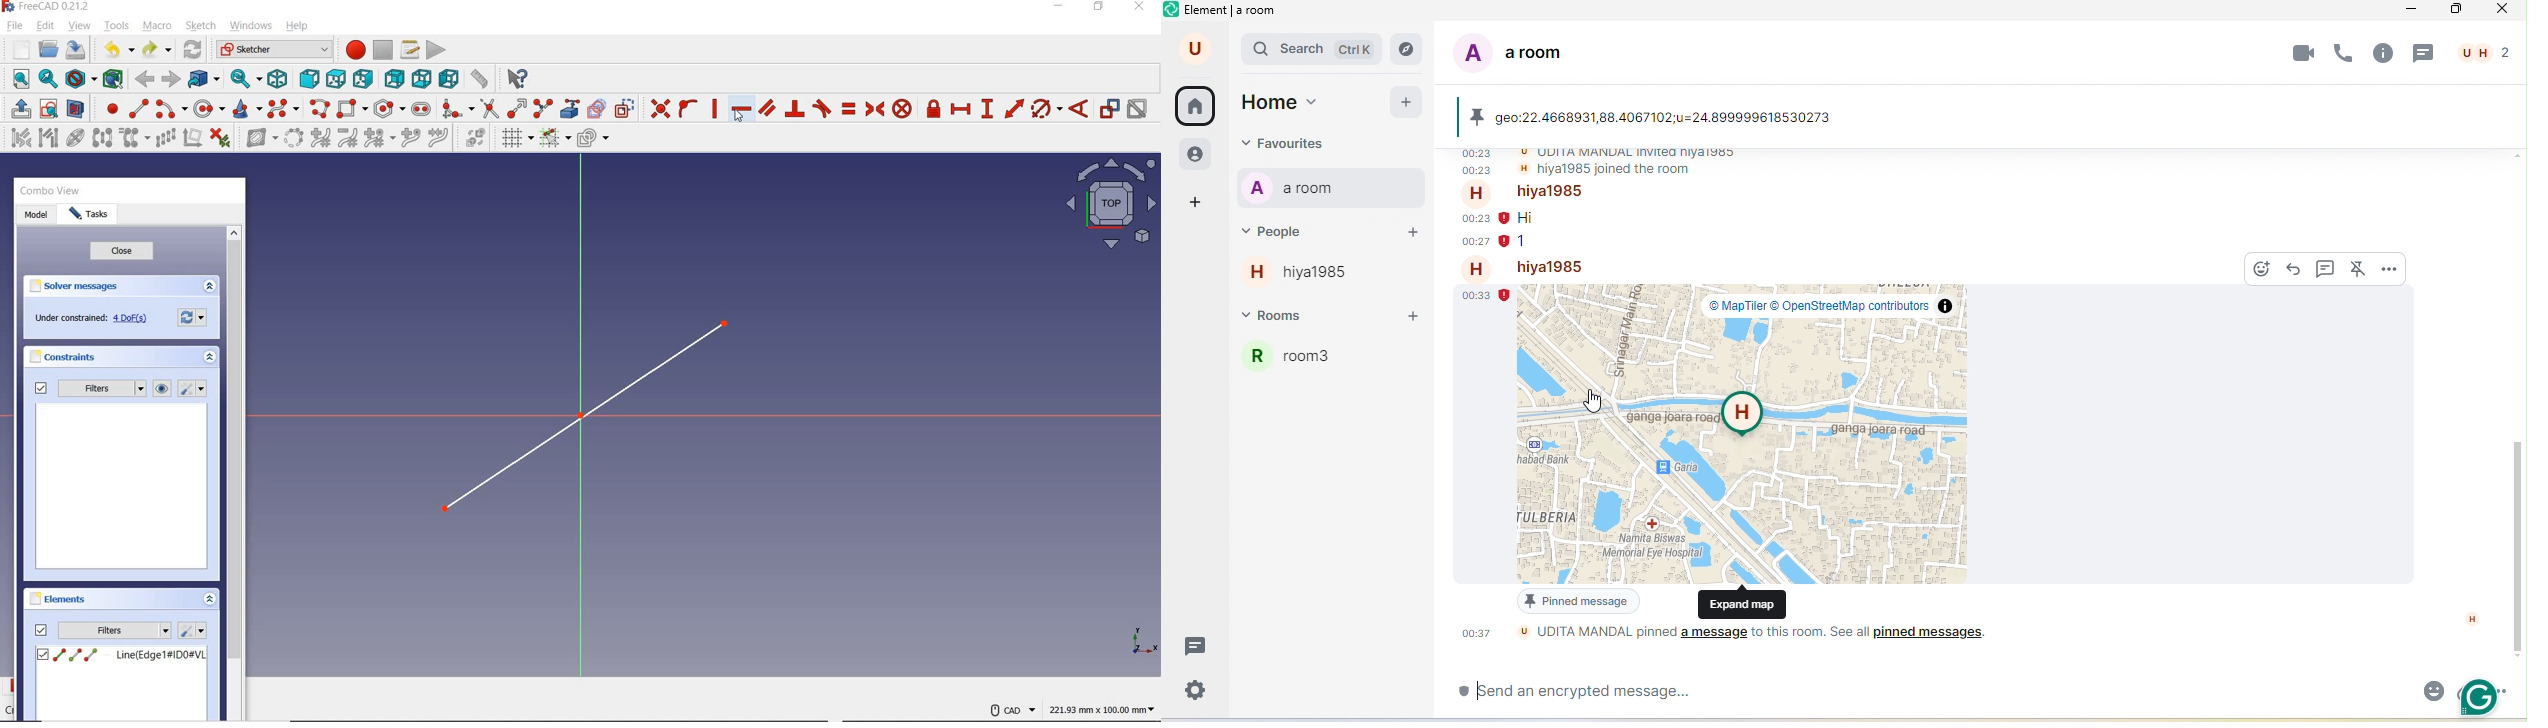 The image size is (2548, 728). Describe the element at coordinates (201, 26) in the screenshot. I see `SKETCH` at that location.